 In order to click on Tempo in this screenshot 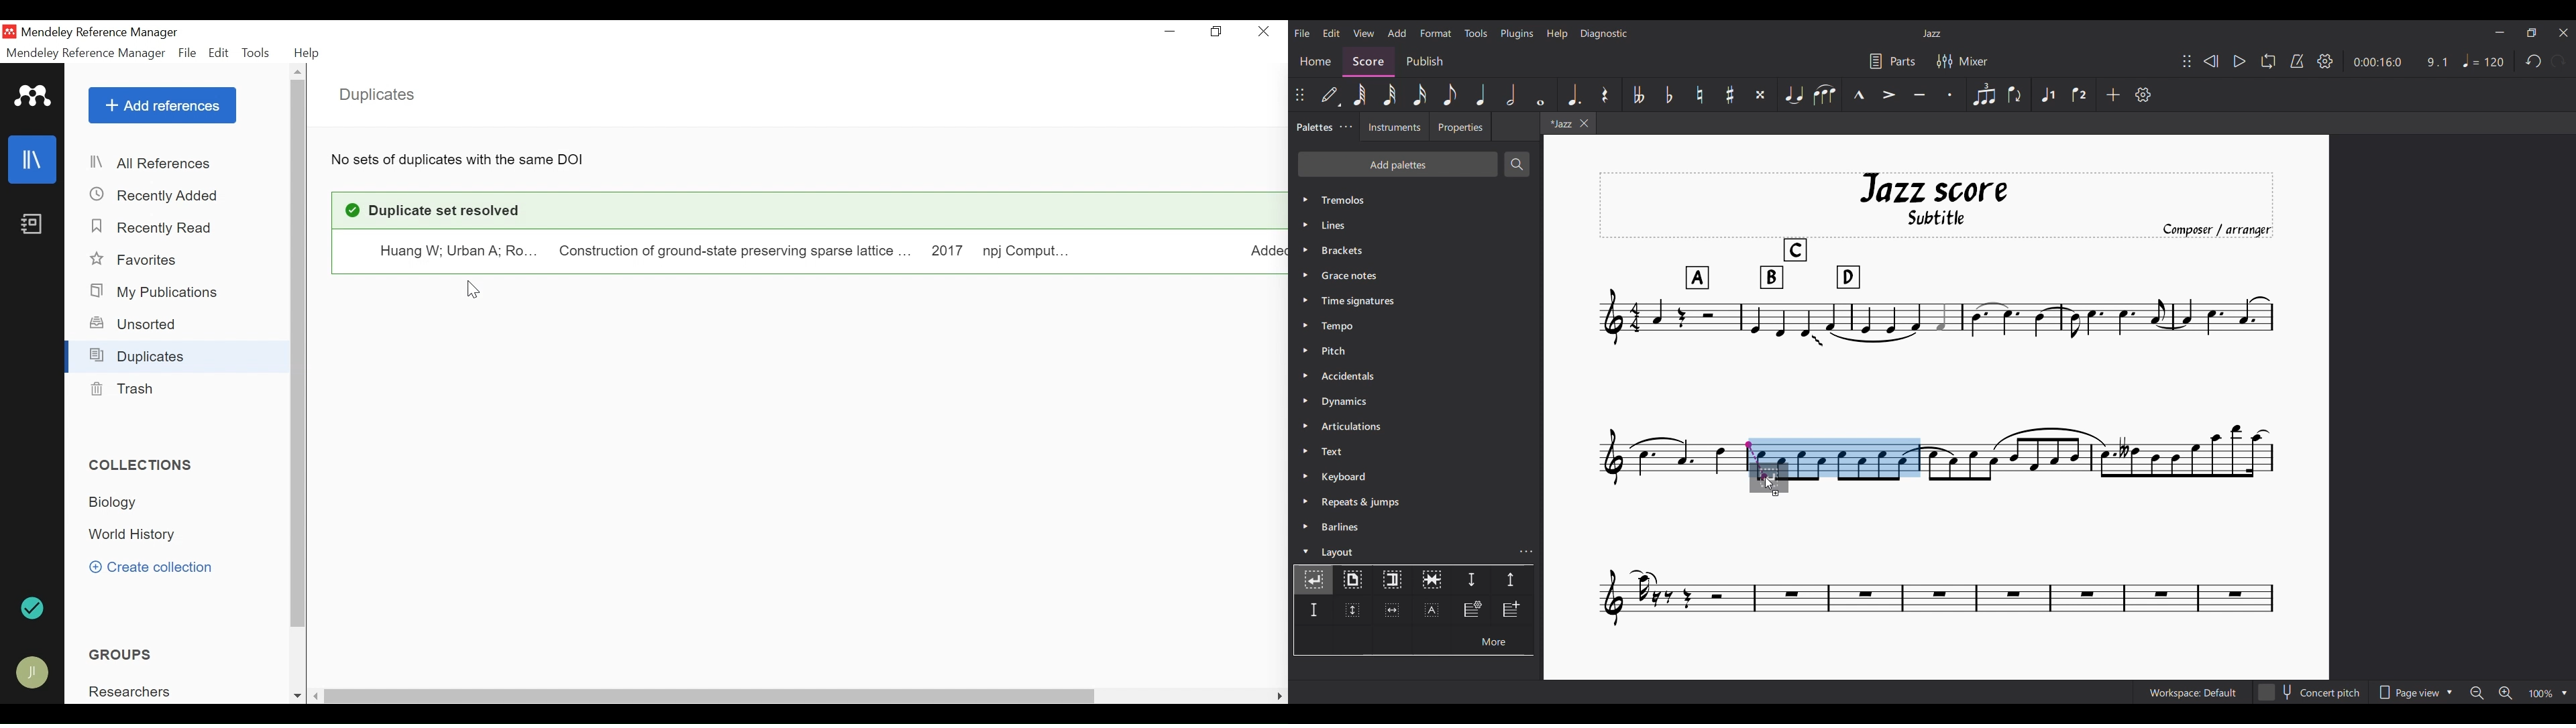, I will do `click(2483, 60)`.